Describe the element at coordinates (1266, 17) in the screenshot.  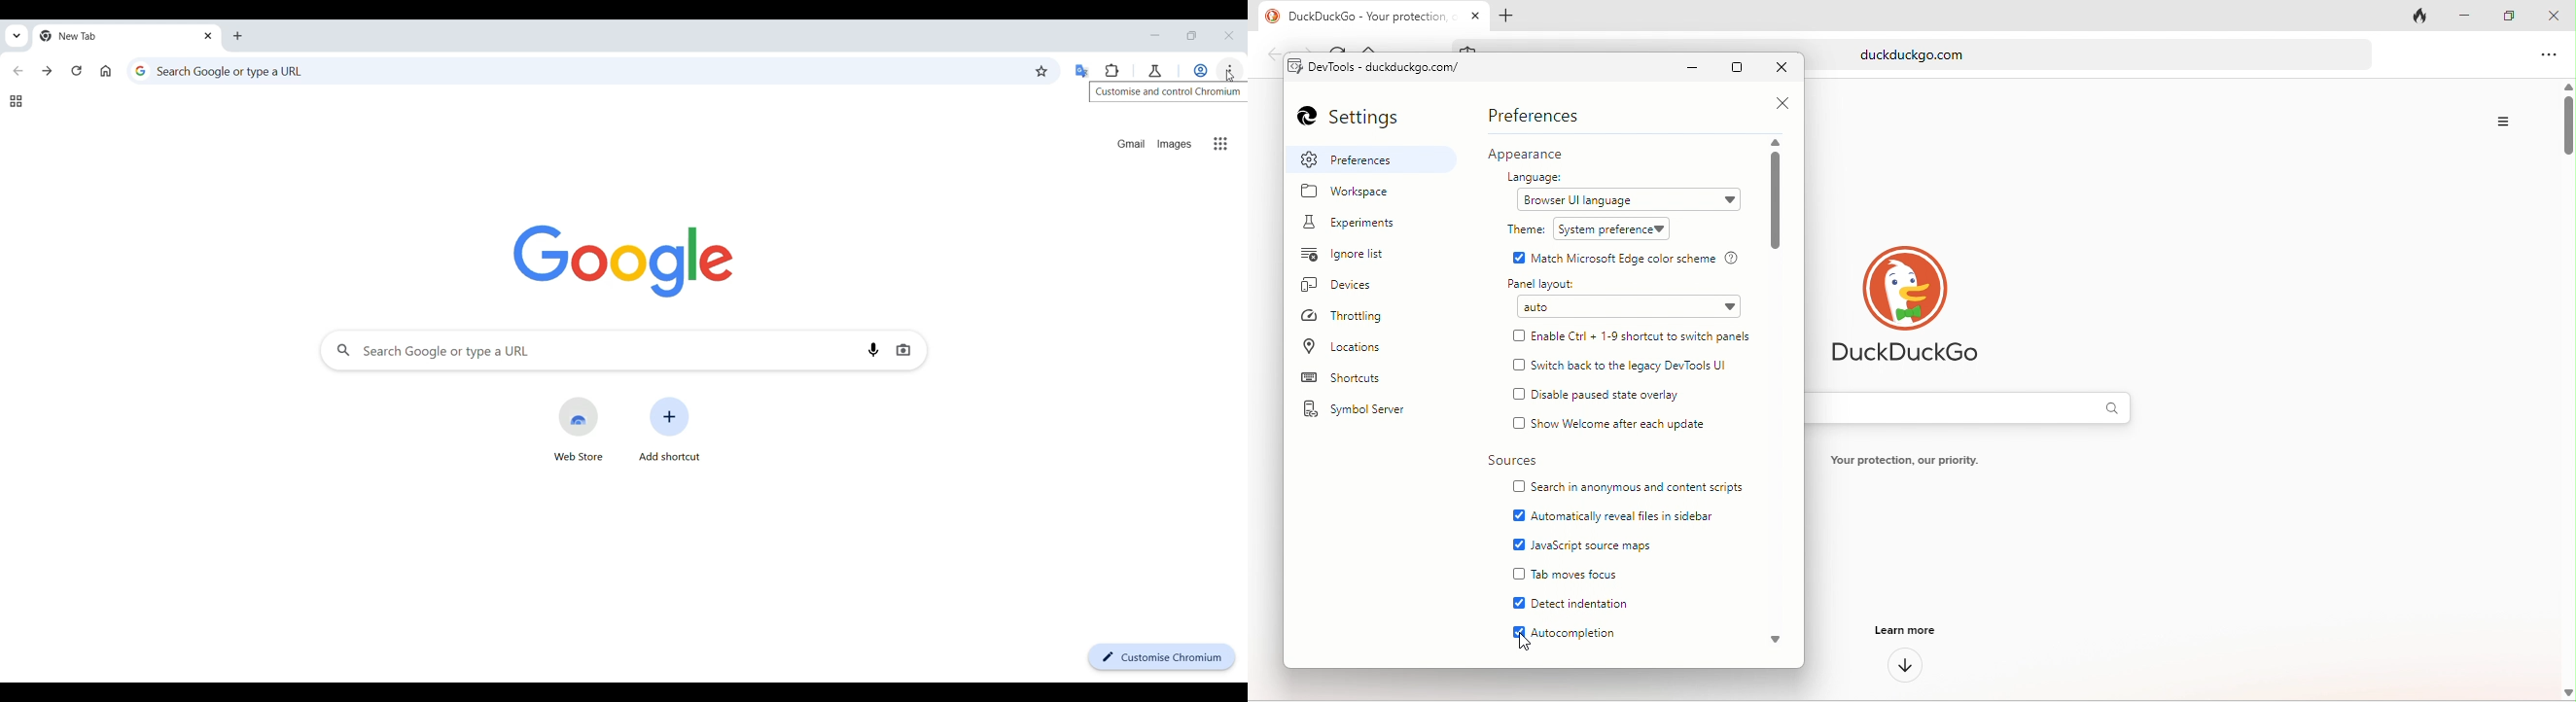
I see `duckduck go logo` at that location.